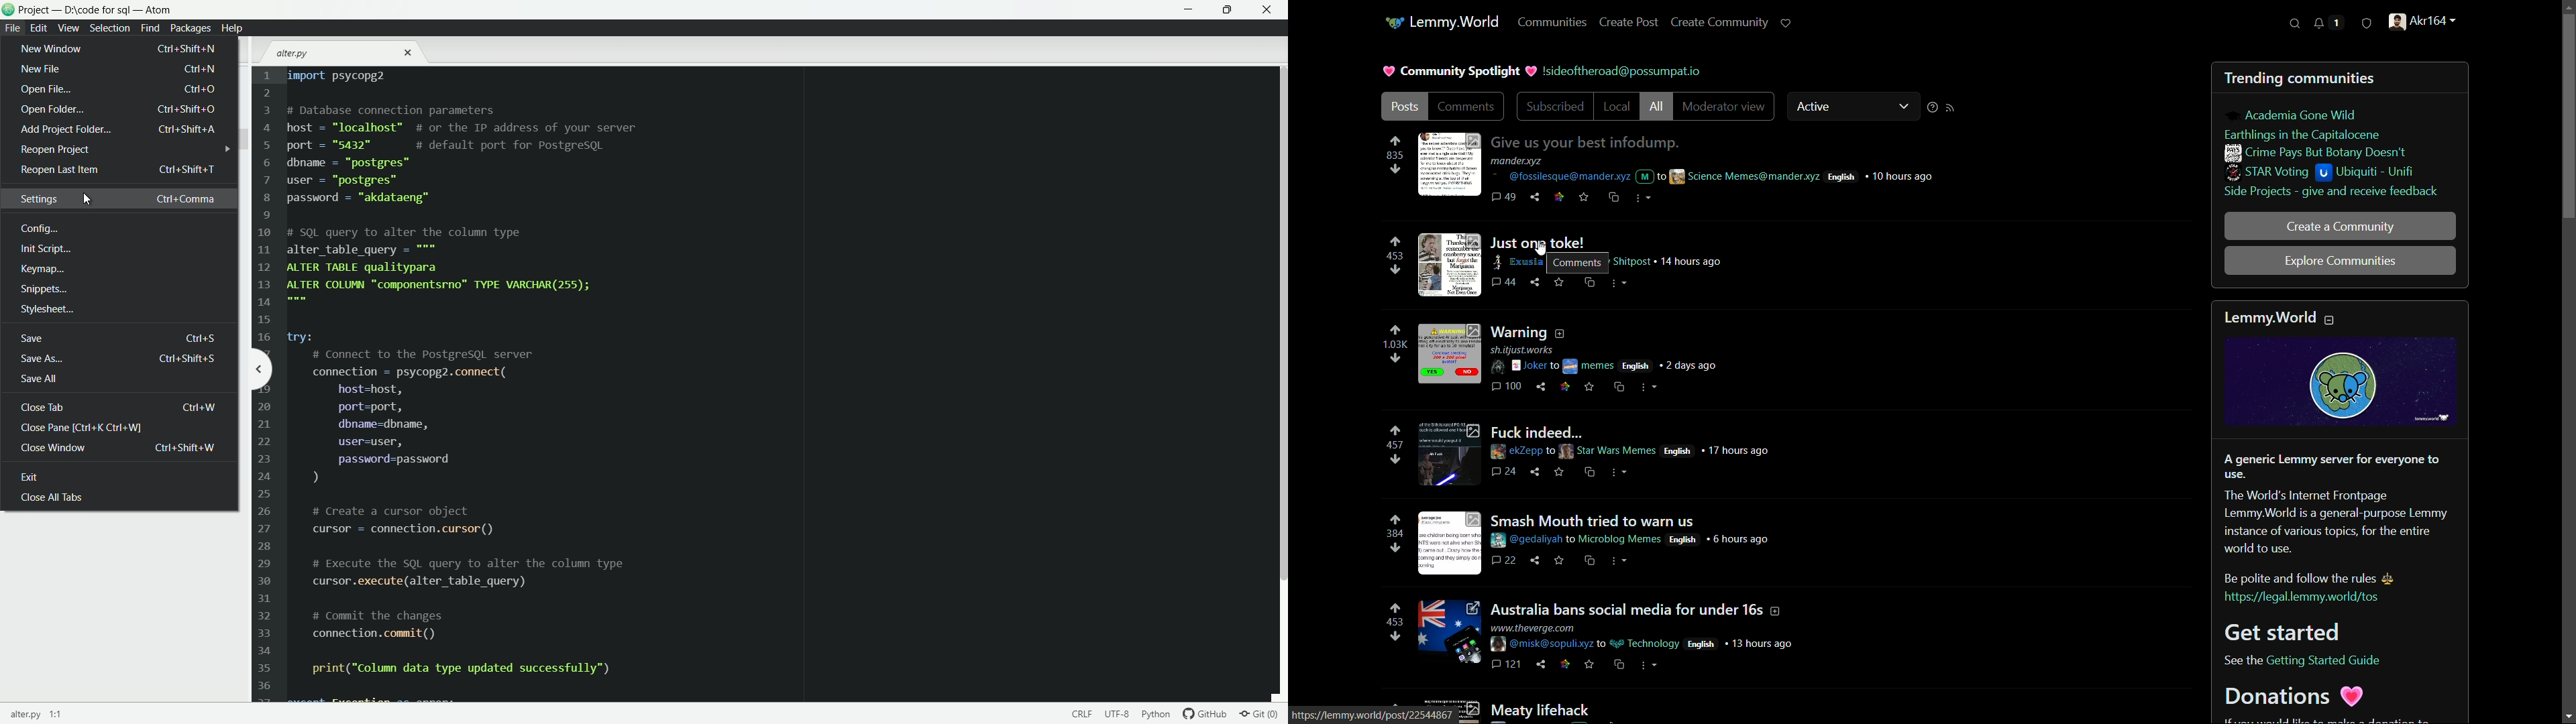  Describe the element at coordinates (1395, 359) in the screenshot. I see `downvote` at that location.